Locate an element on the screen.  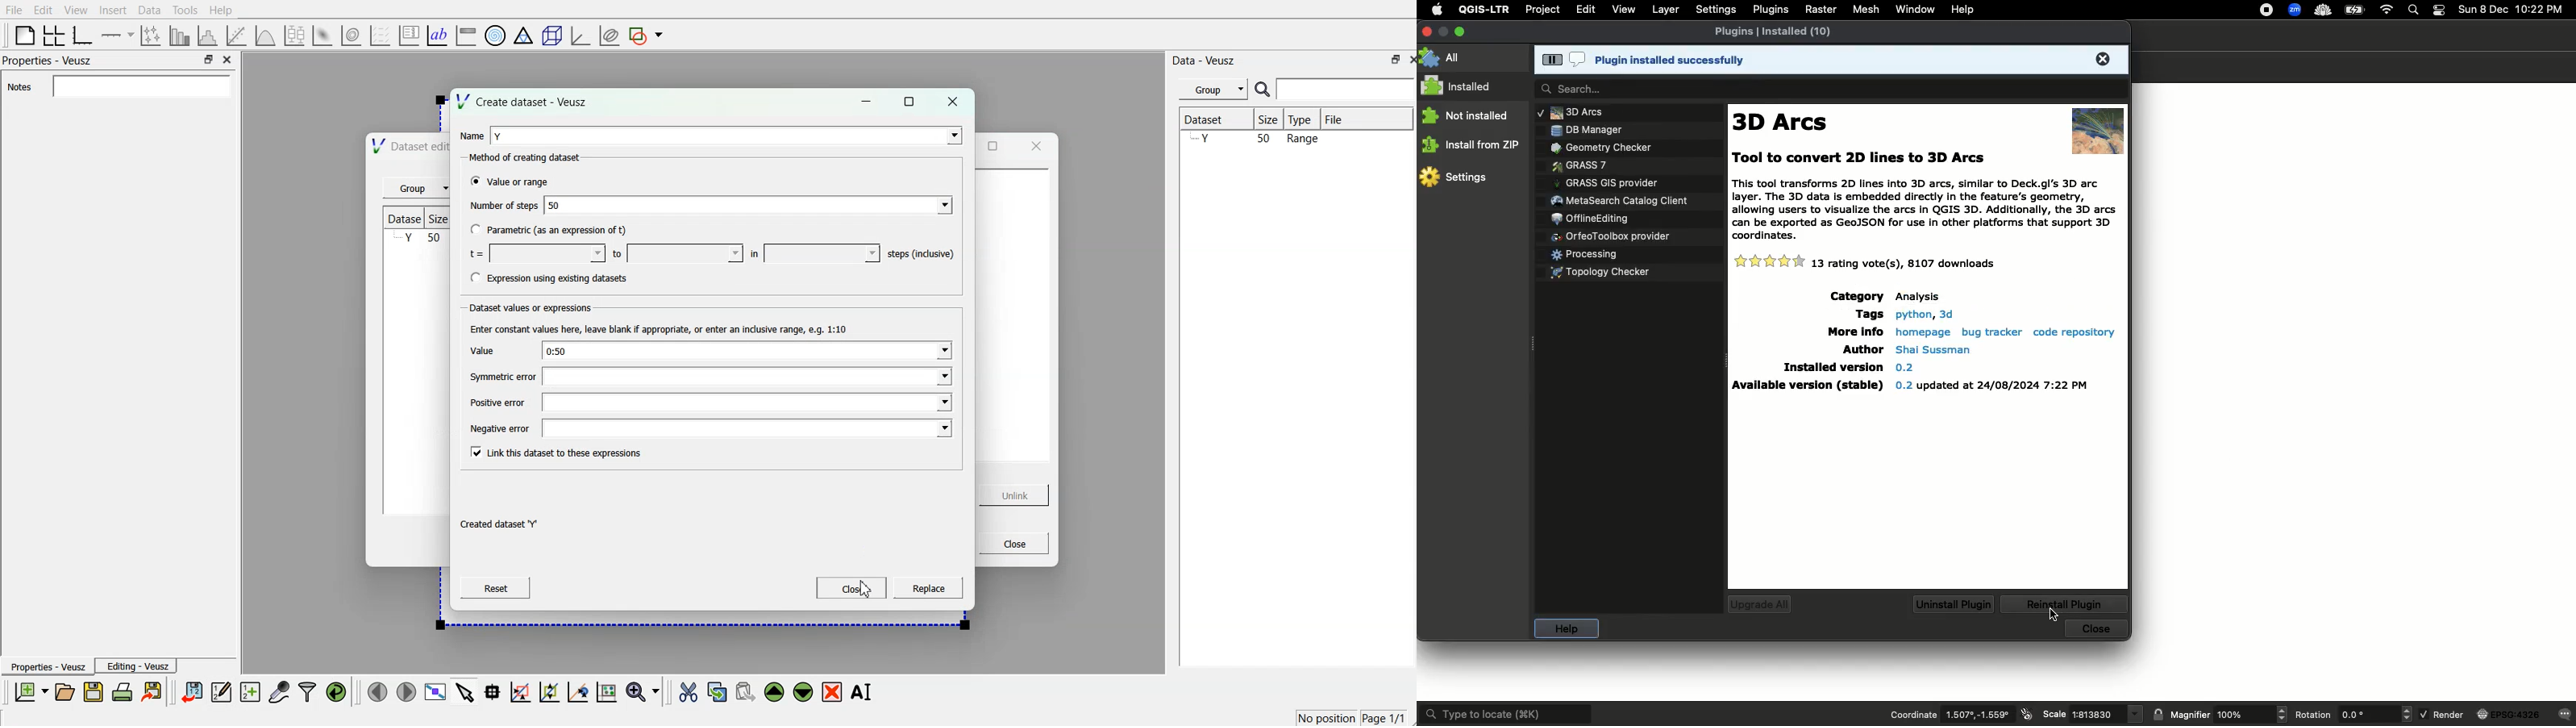
Plugins is located at coordinates (1583, 252).